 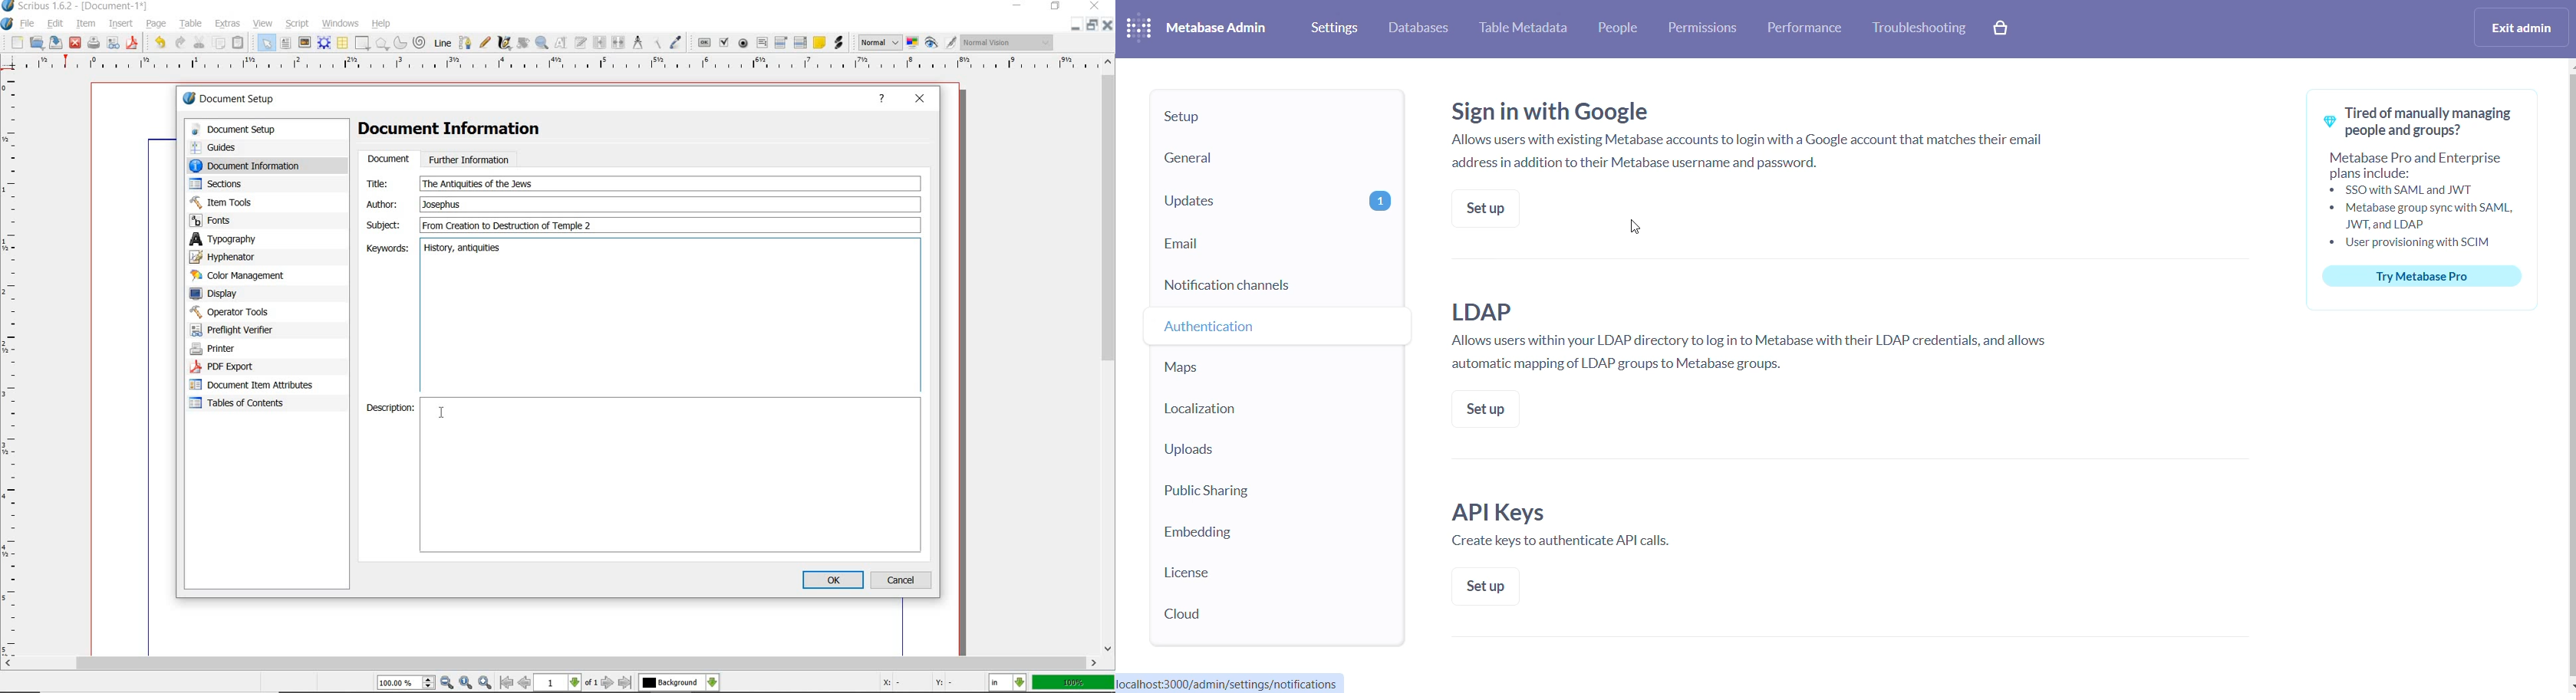 What do you see at coordinates (121, 23) in the screenshot?
I see `insert` at bounding box center [121, 23].